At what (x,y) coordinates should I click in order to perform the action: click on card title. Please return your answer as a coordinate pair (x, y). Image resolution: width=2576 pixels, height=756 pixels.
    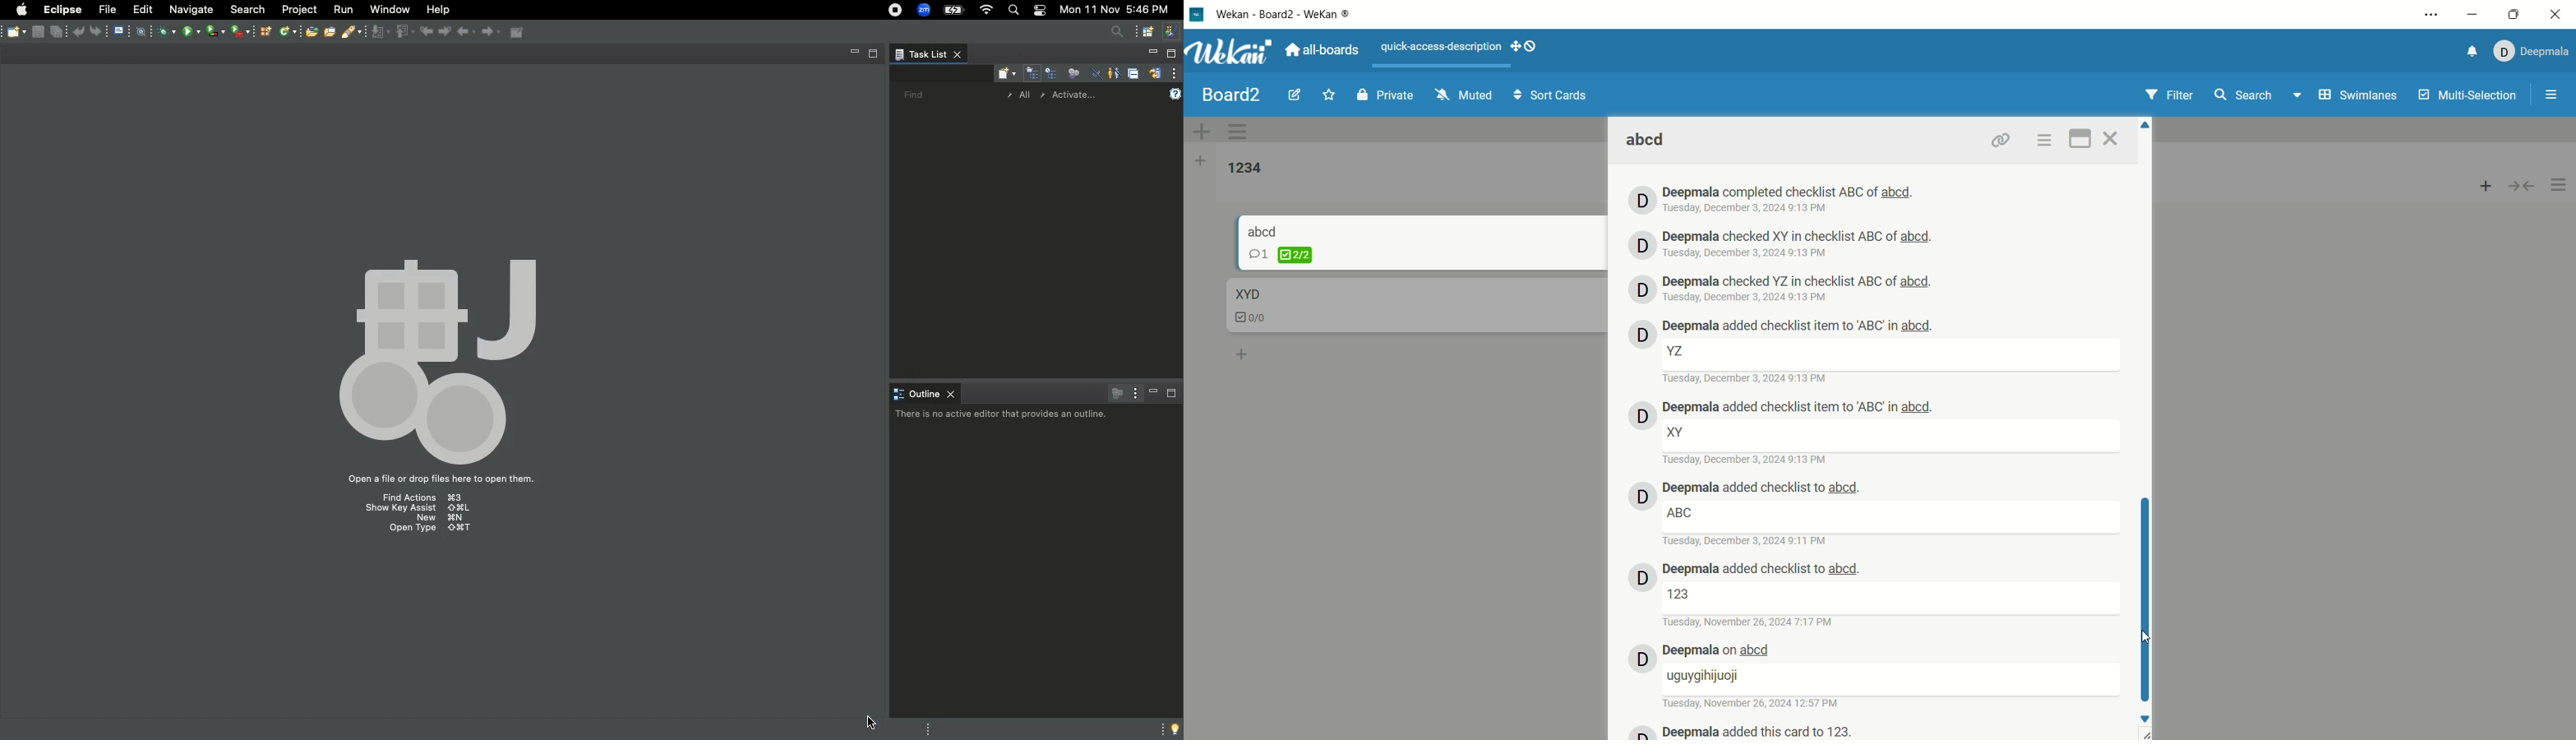
    Looking at the image, I should click on (1263, 230).